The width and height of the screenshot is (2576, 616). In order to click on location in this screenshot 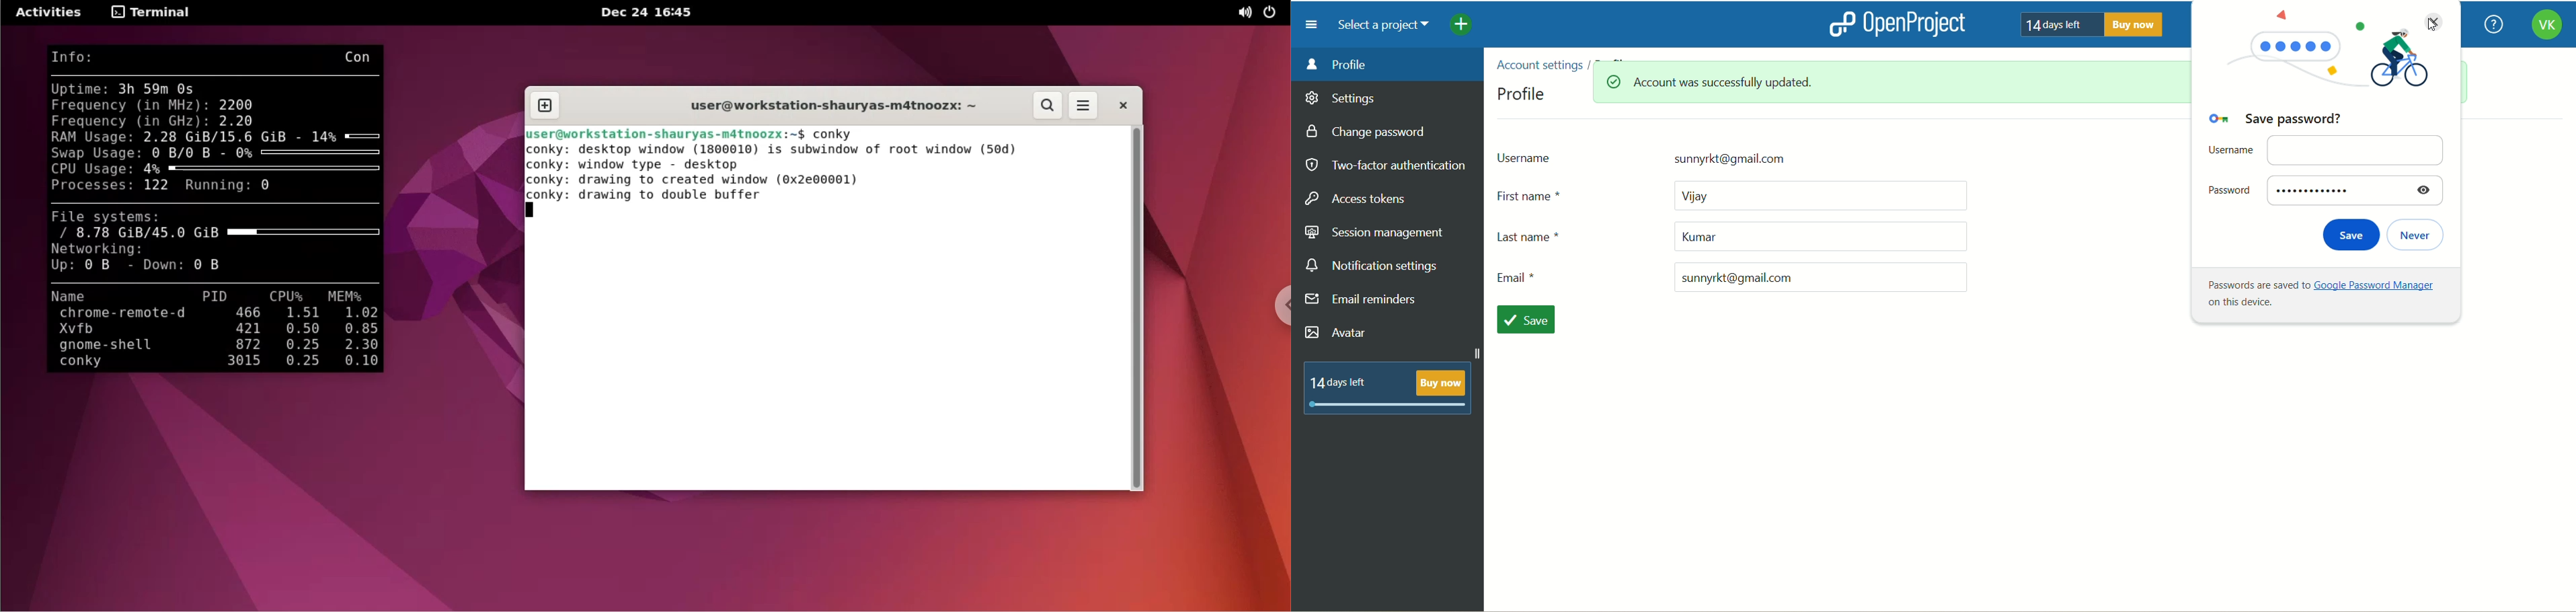, I will do `click(1570, 63)`.